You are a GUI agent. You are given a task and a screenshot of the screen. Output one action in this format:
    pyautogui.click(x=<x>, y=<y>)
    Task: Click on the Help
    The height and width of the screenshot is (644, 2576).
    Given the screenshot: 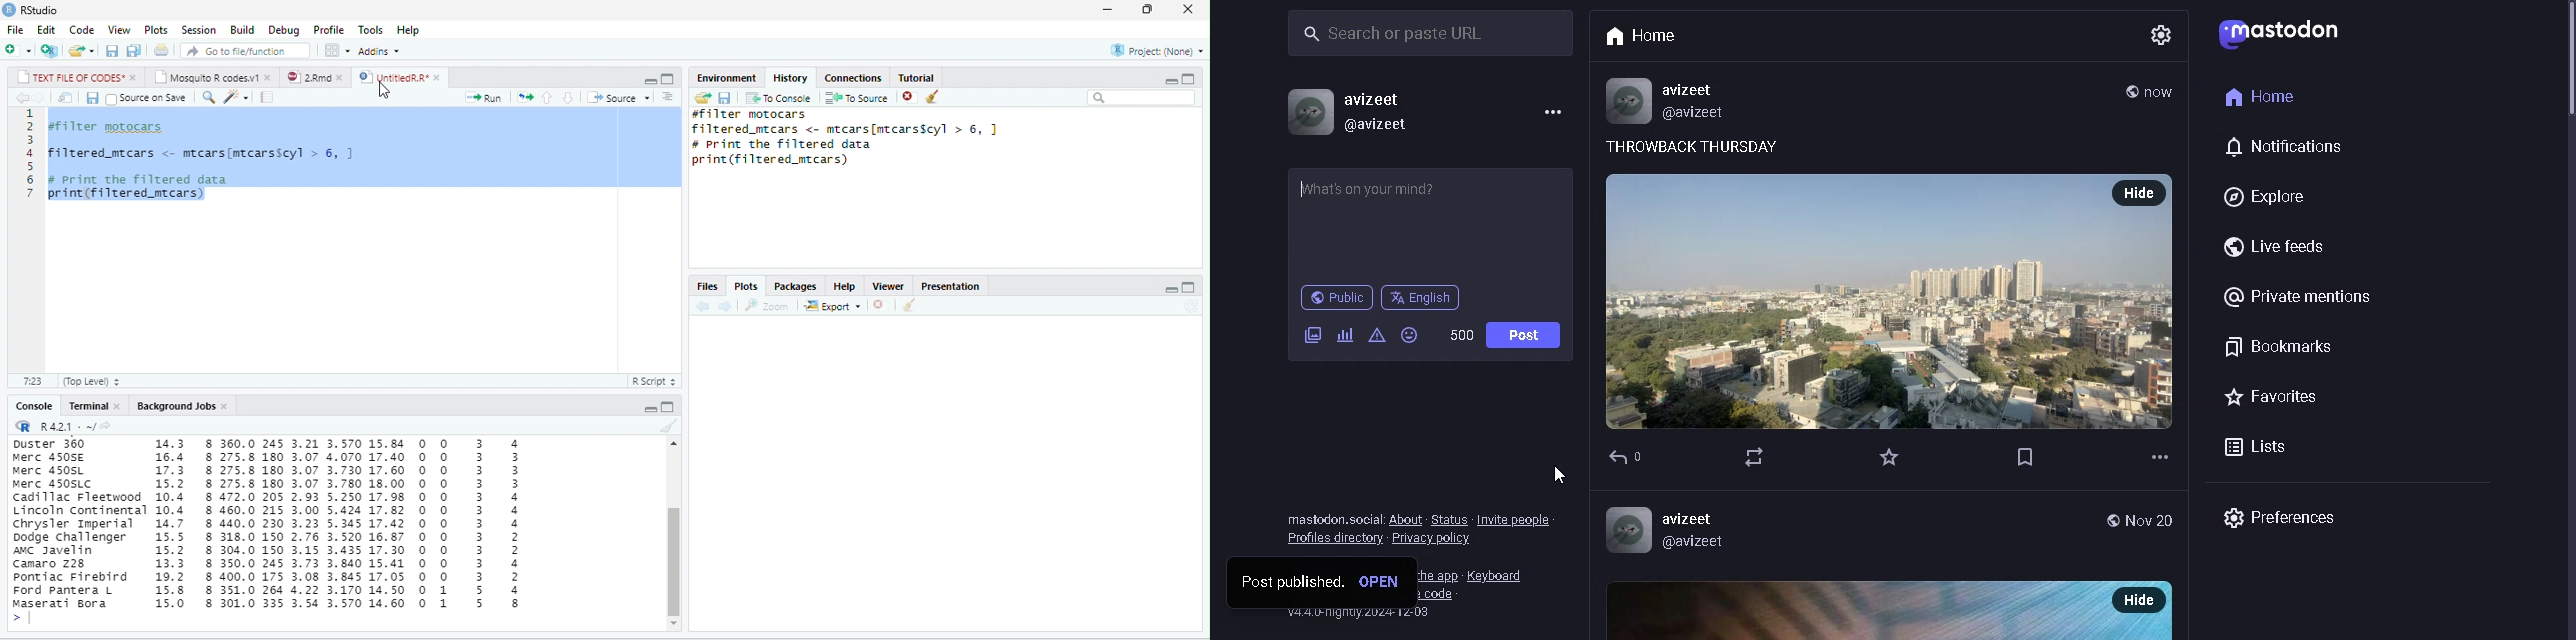 What is the action you would take?
    pyautogui.click(x=408, y=30)
    